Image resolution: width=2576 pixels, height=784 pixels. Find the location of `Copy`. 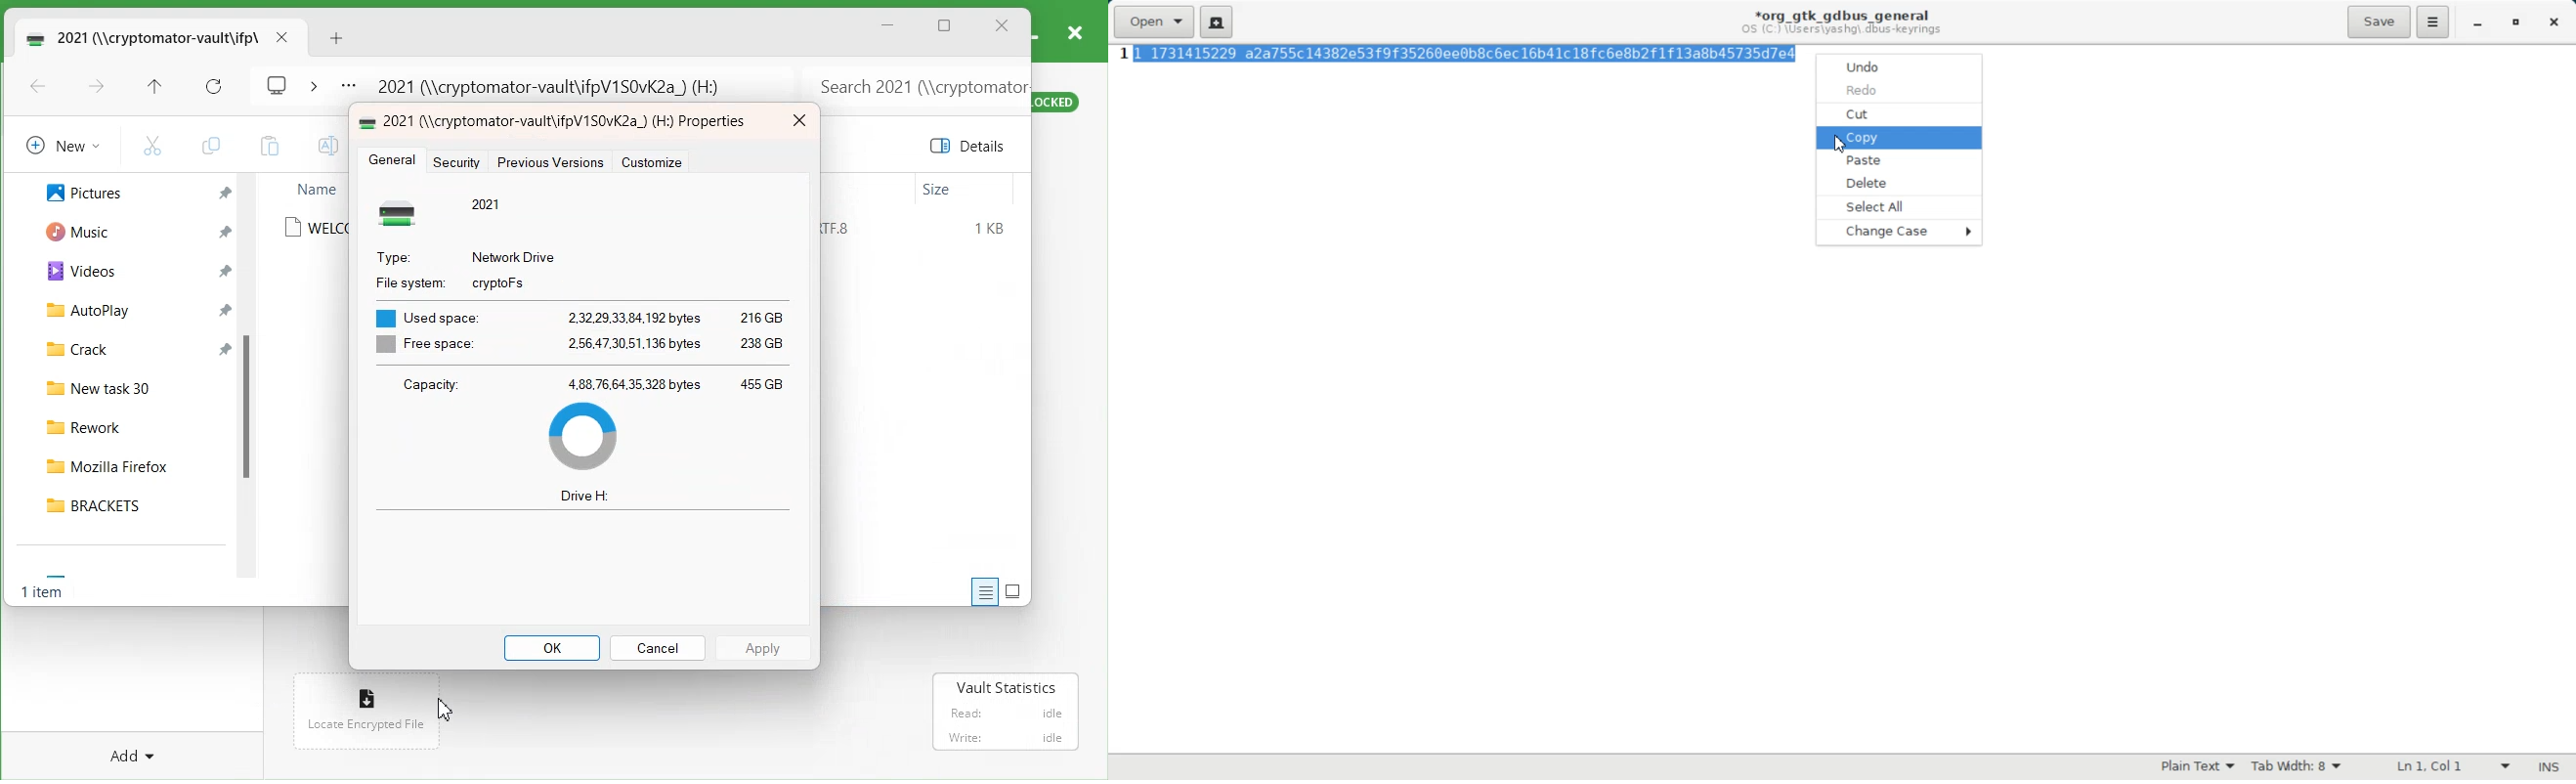

Copy is located at coordinates (210, 146).